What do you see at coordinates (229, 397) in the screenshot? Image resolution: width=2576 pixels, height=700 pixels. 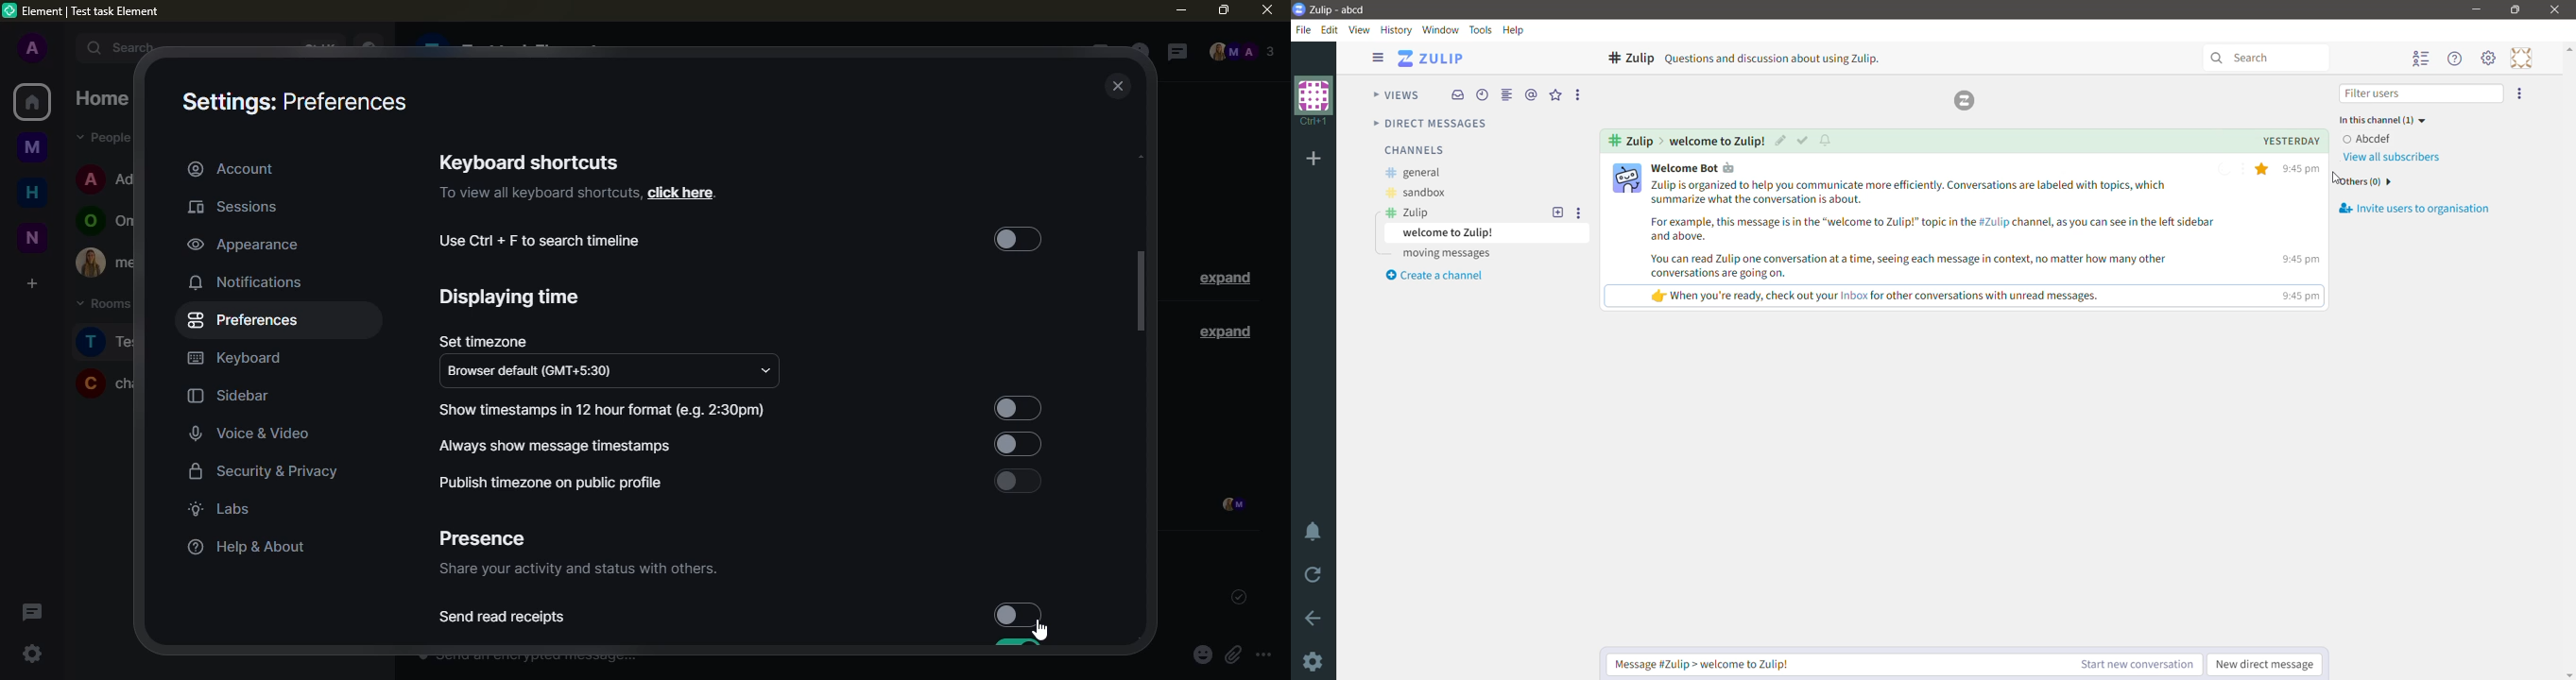 I see `sidebar` at bounding box center [229, 397].